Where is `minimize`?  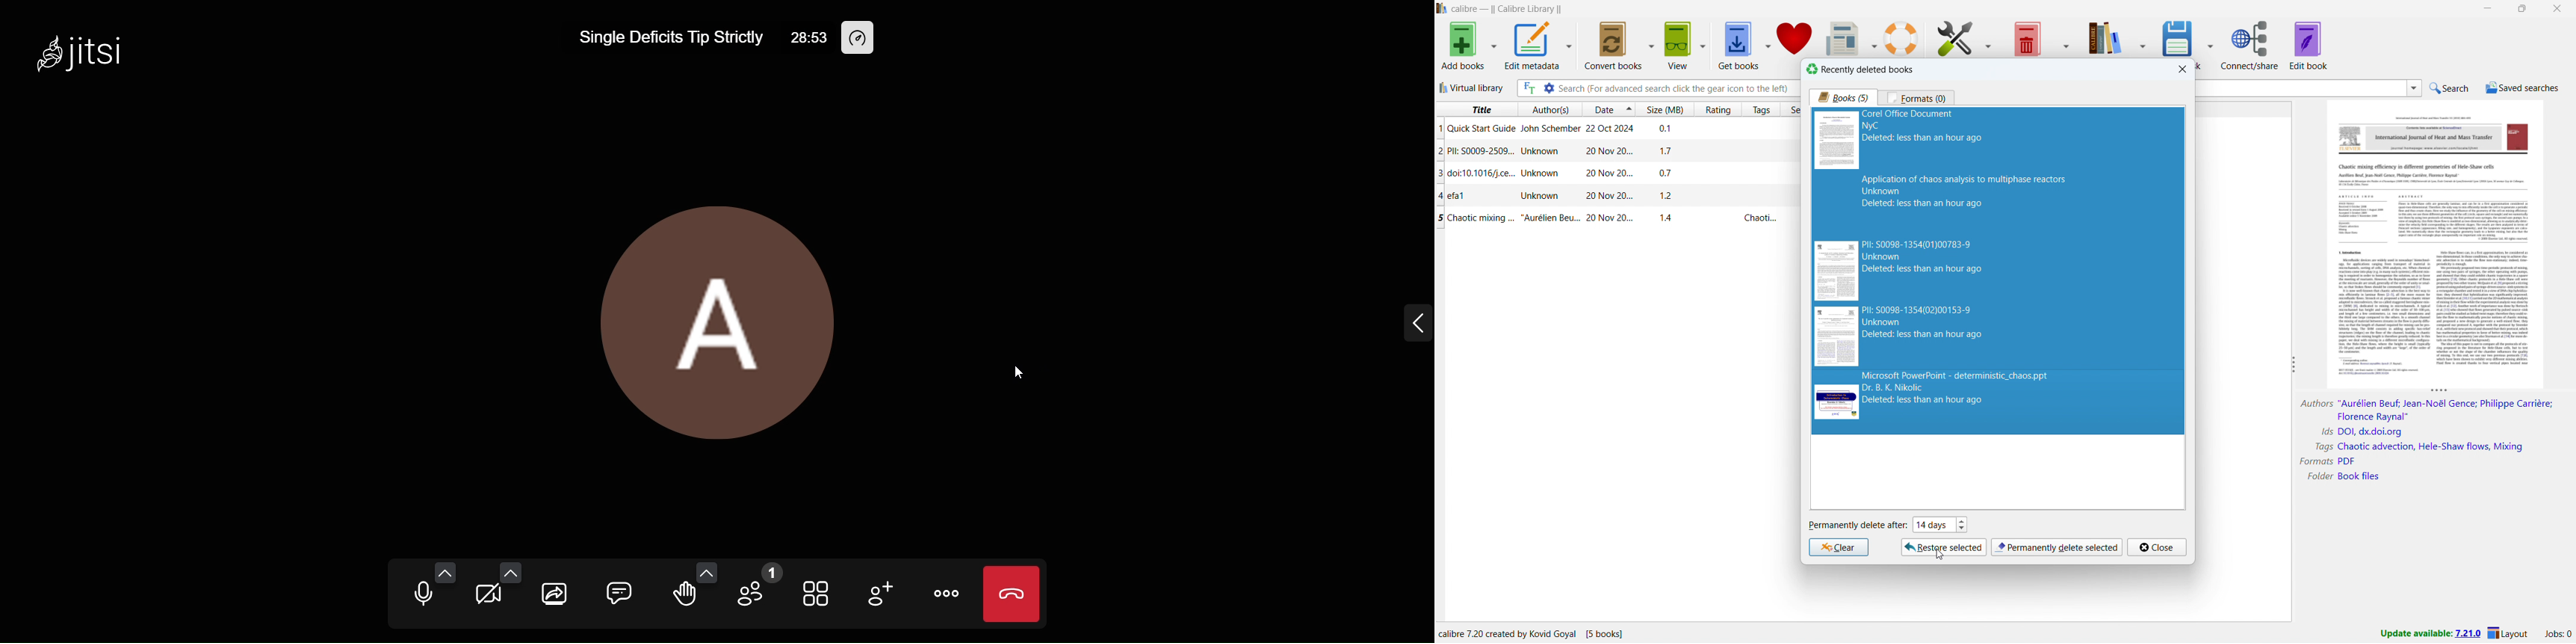
minimize is located at coordinates (2487, 8).